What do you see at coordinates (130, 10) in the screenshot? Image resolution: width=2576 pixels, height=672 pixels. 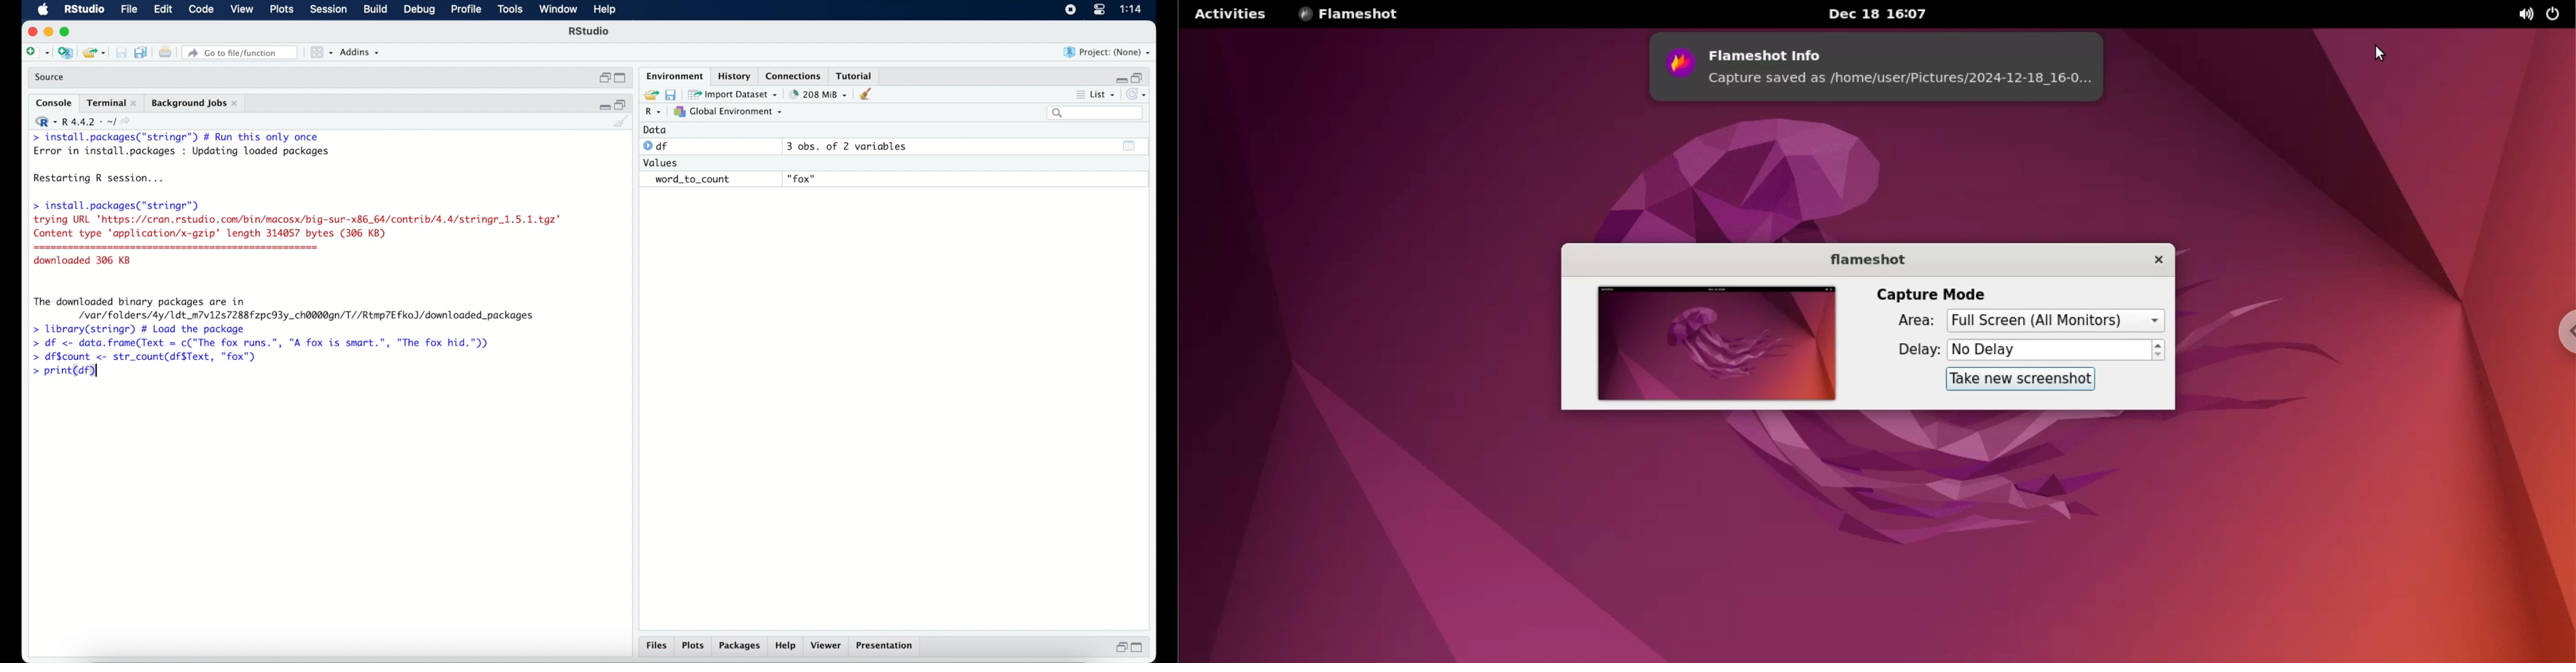 I see `file` at bounding box center [130, 10].